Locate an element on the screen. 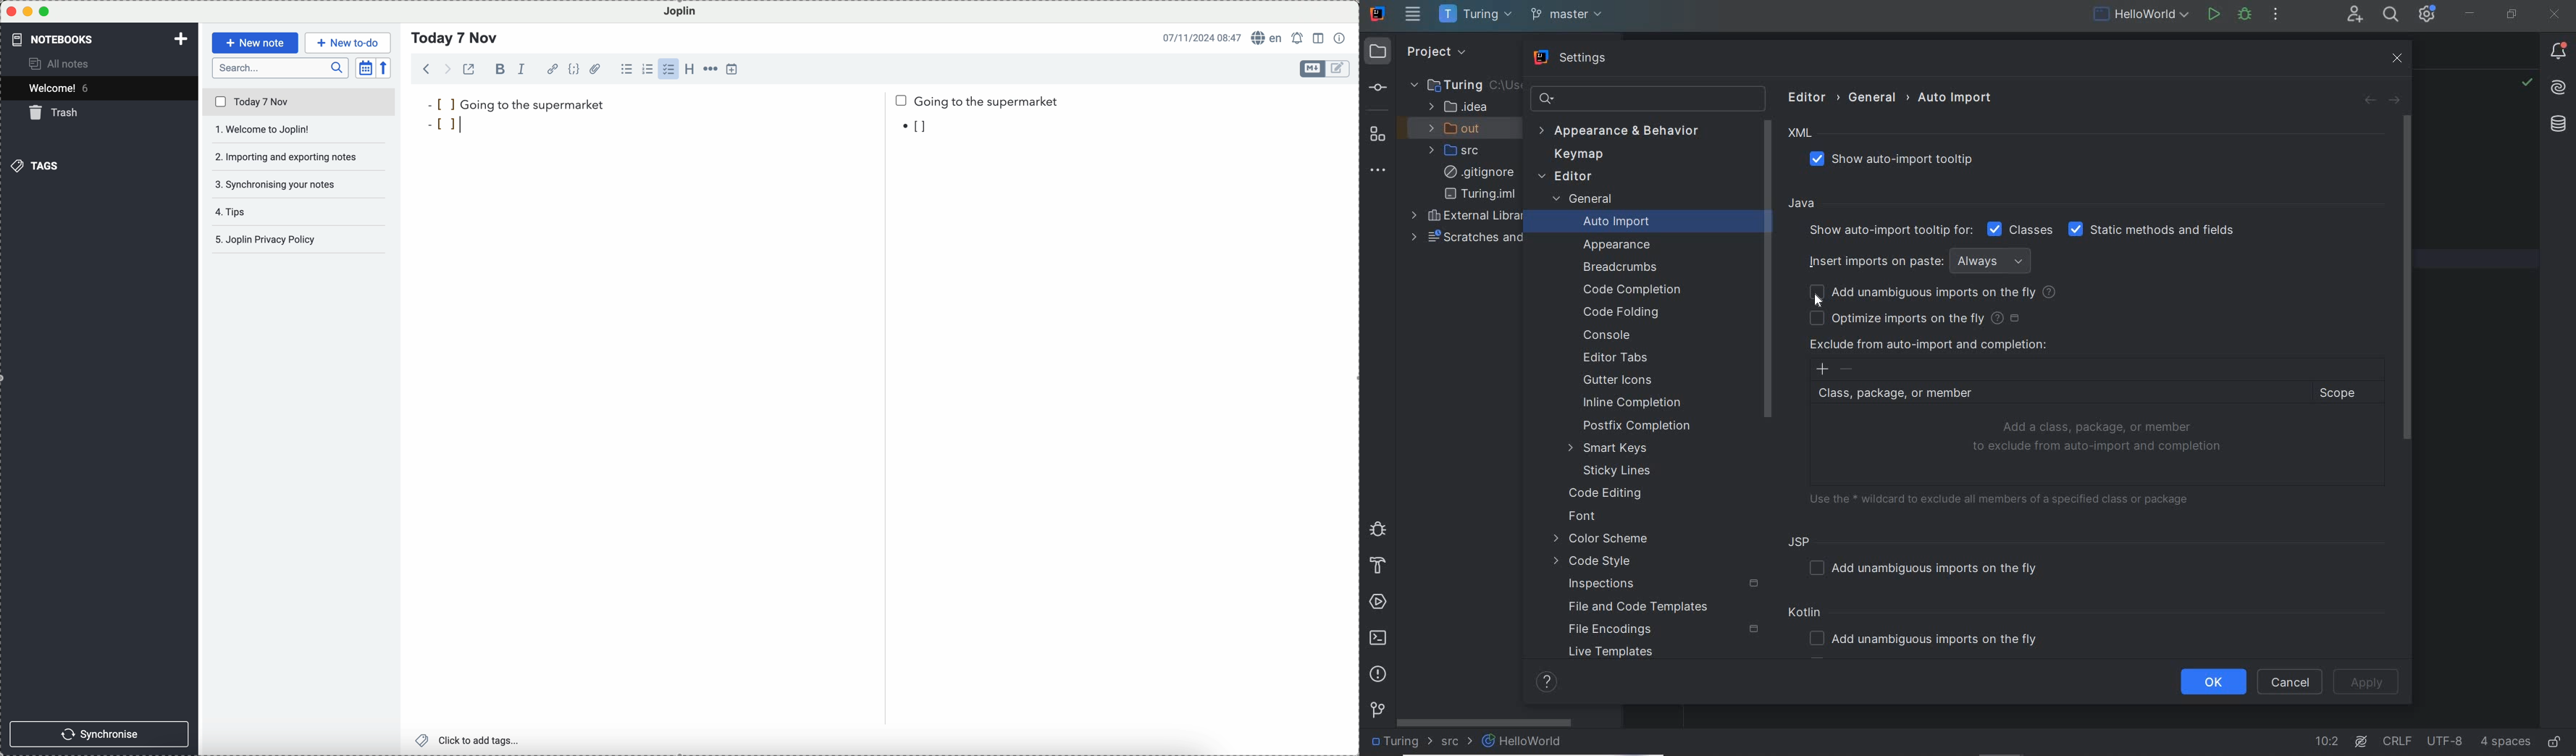  MORE ACTIONS is located at coordinates (2275, 13).